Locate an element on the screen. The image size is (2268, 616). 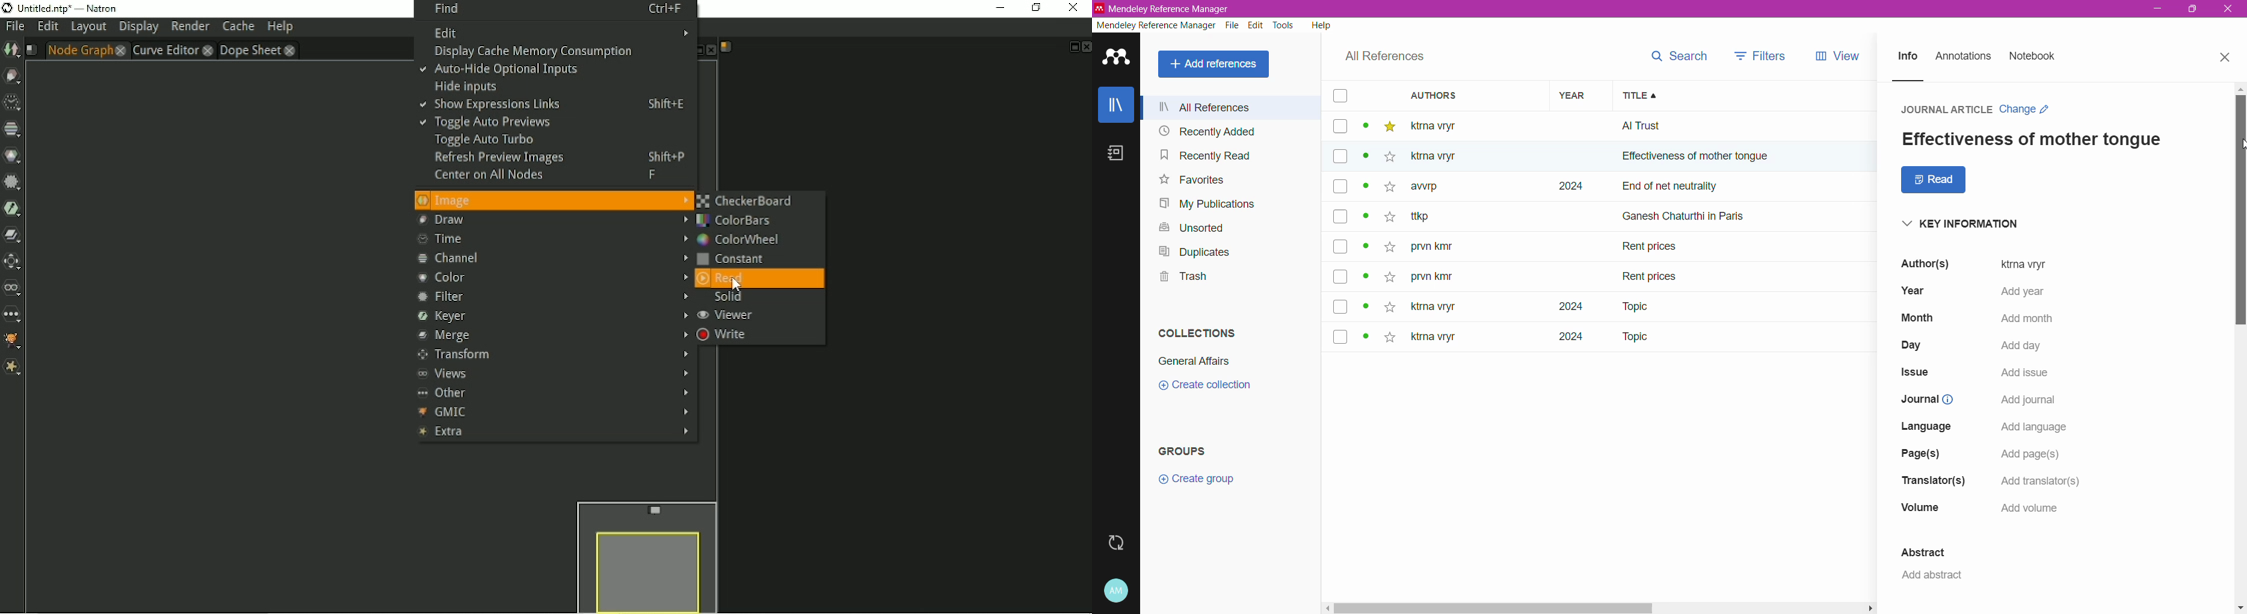
Click to add day is located at coordinates (2022, 345).